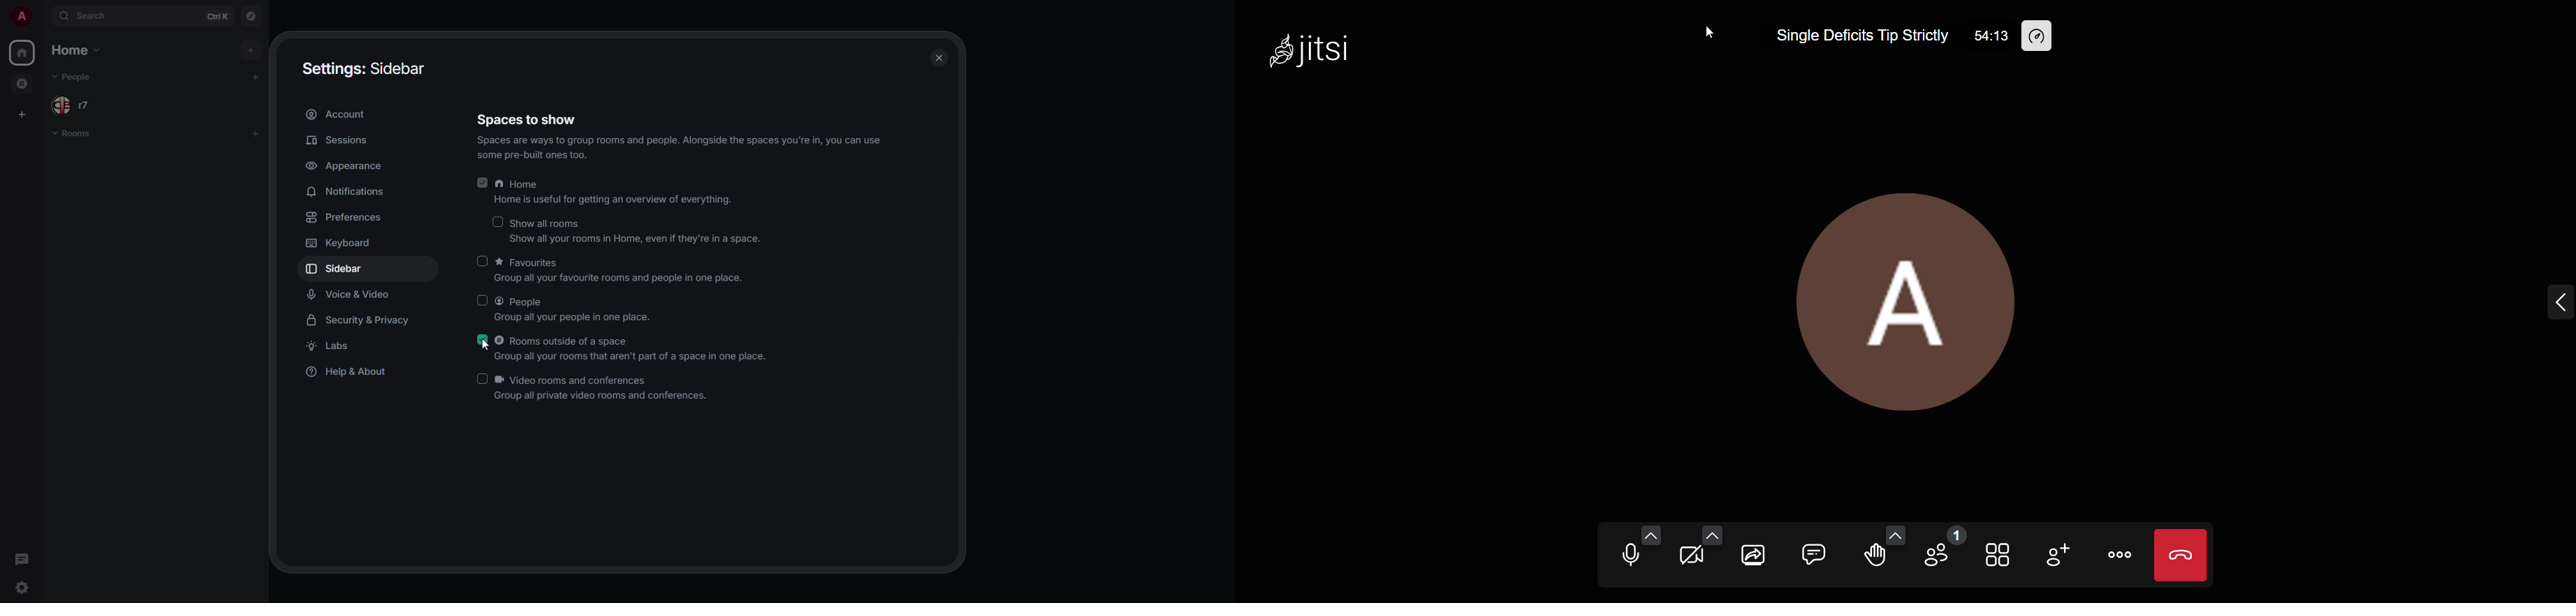 This screenshot has width=2576, height=616. I want to click on home, so click(73, 50).